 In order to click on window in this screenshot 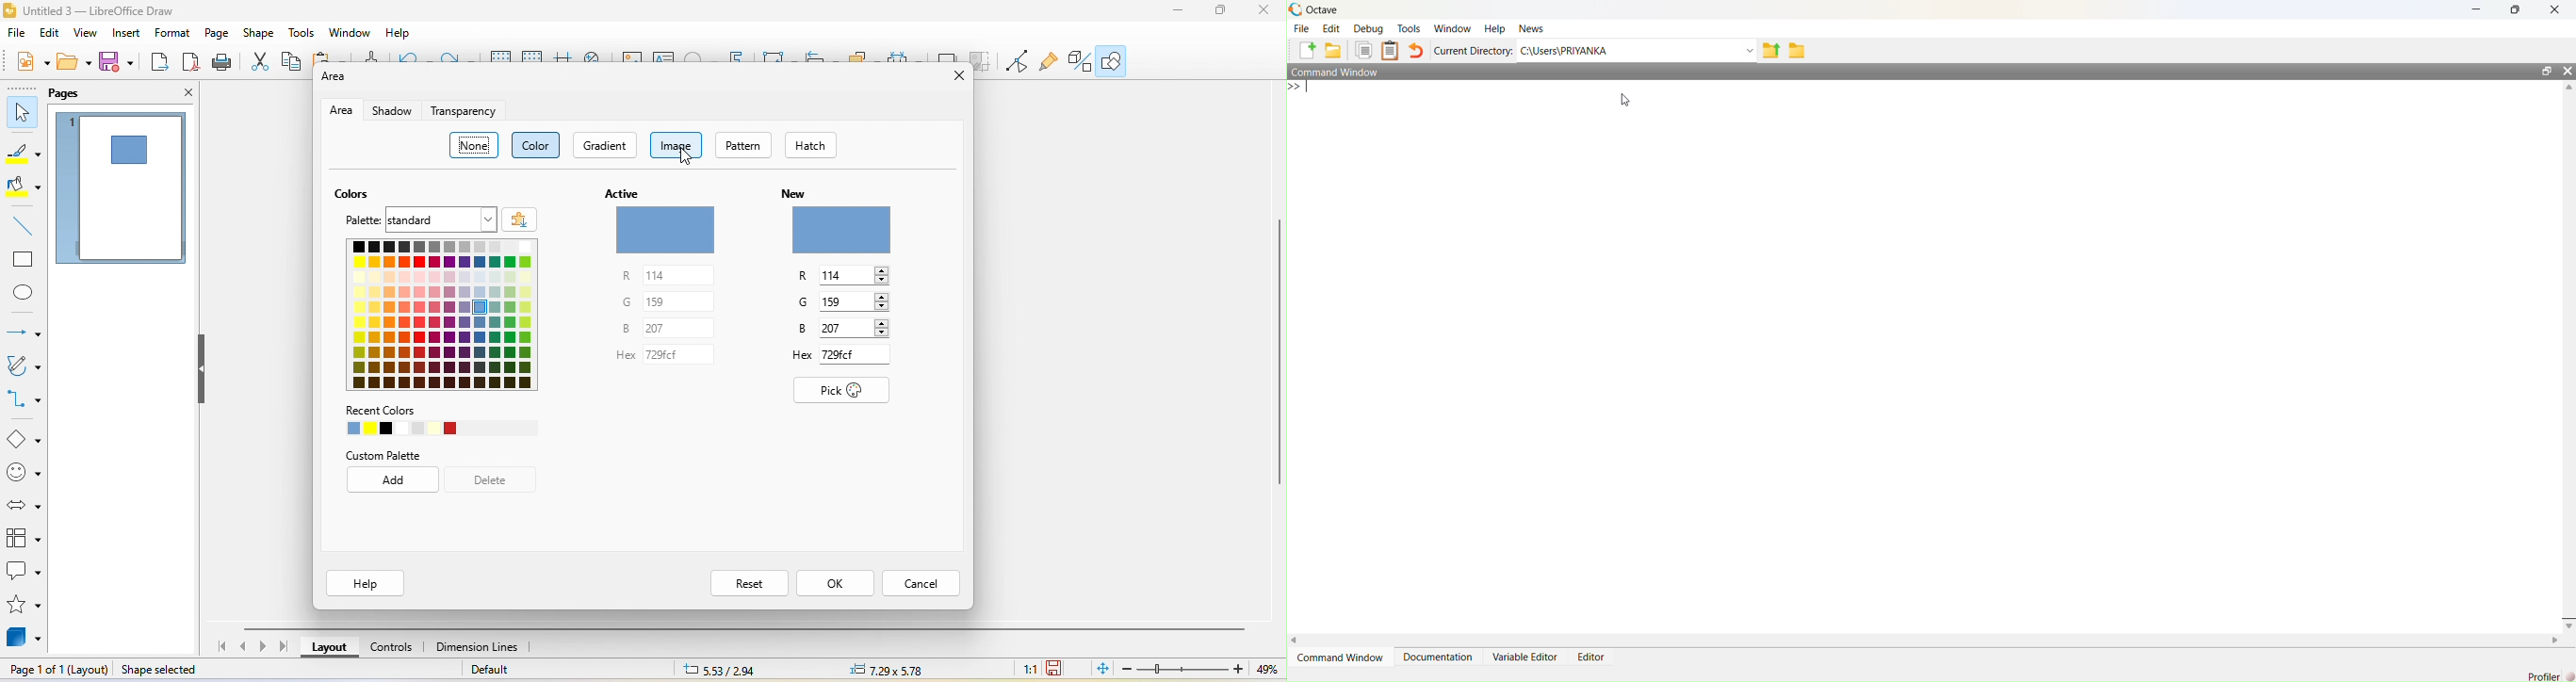, I will do `click(352, 33)`.